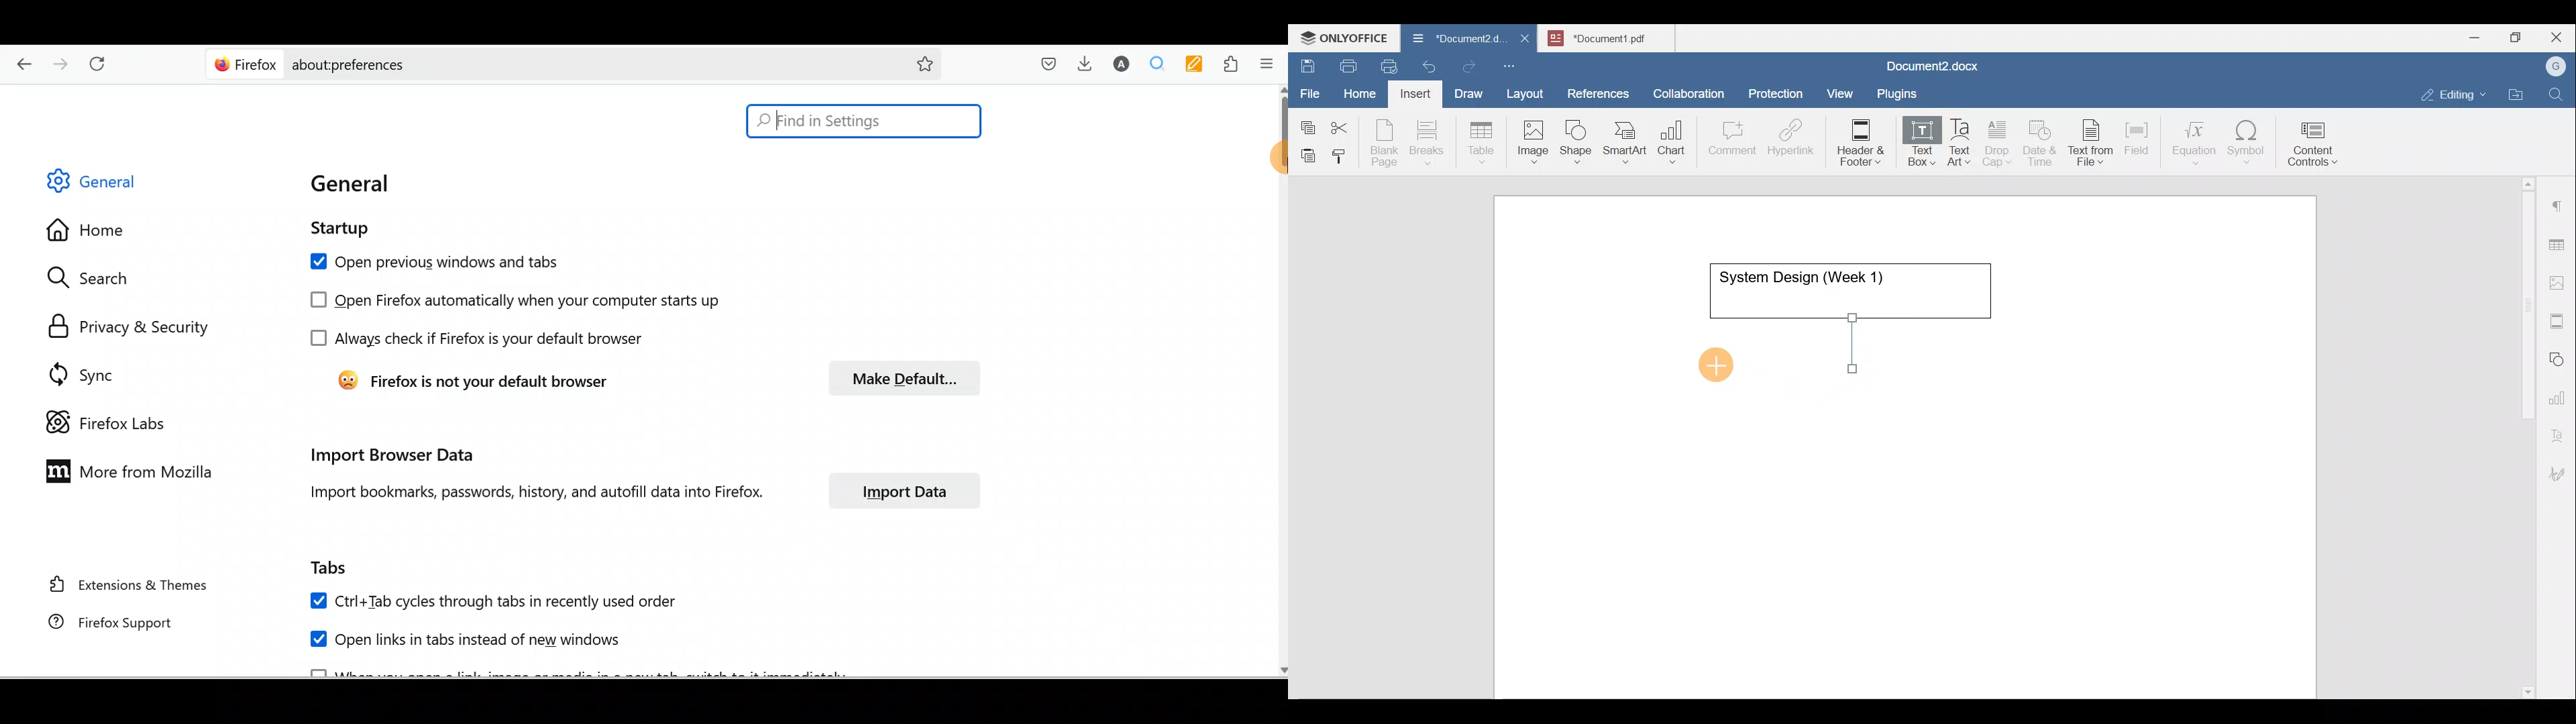  I want to click on Reload current page, so click(105, 66).